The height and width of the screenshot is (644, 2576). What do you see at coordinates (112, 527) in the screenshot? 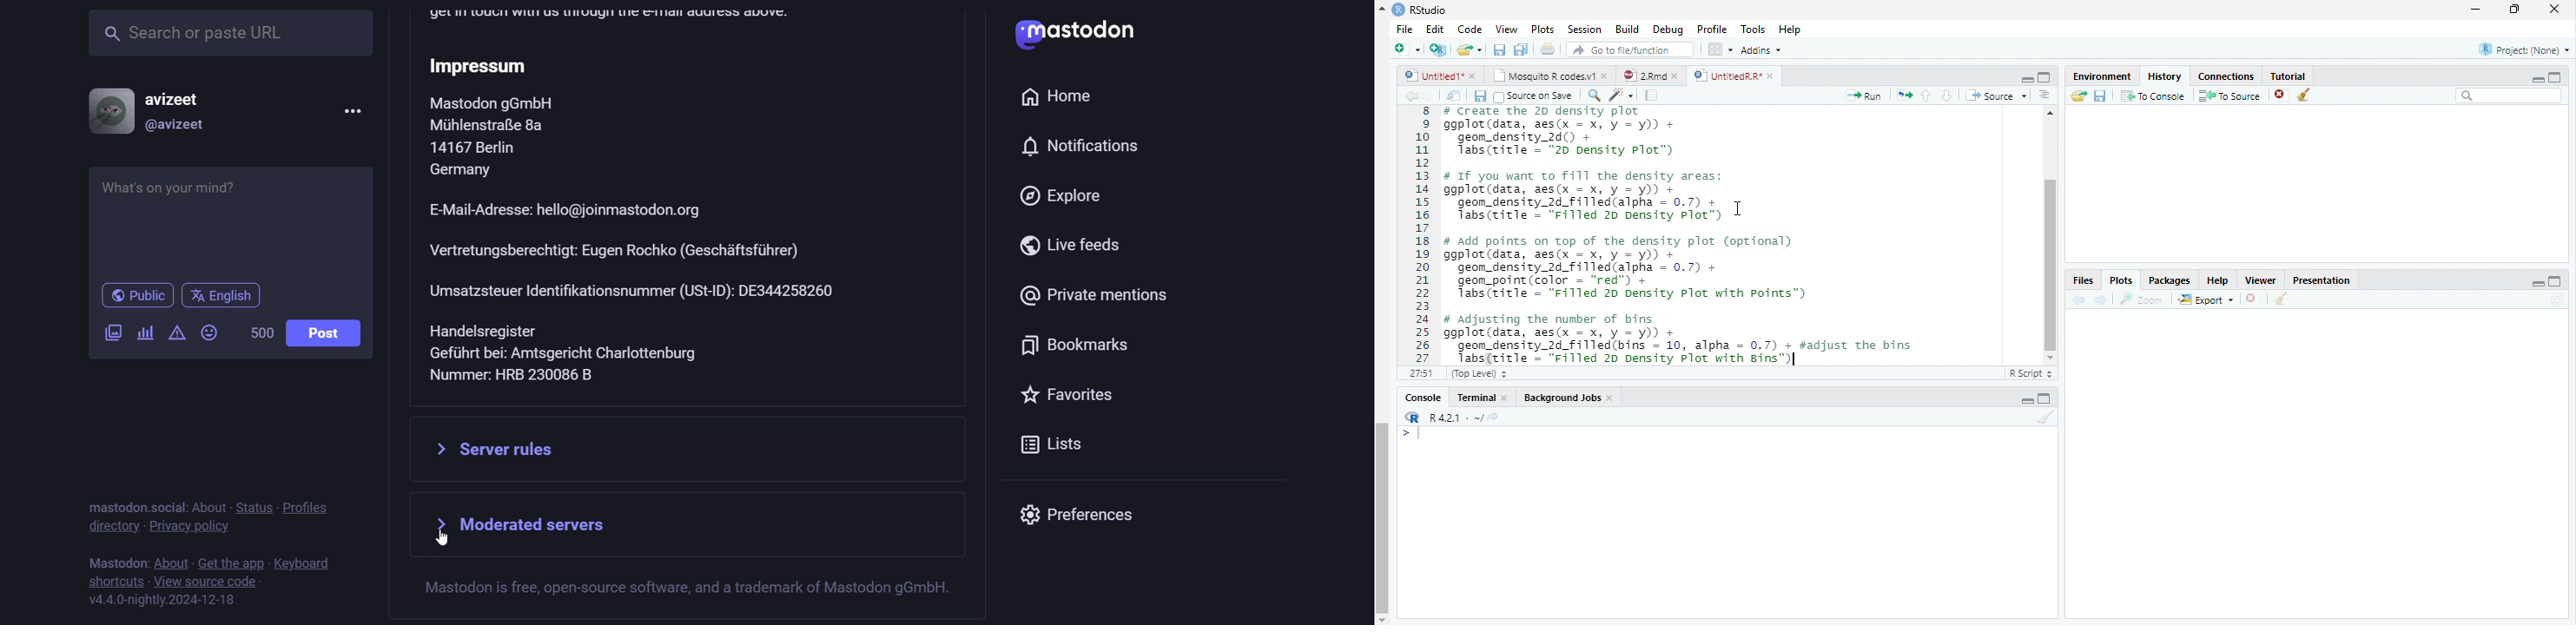
I see `directory` at bounding box center [112, 527].